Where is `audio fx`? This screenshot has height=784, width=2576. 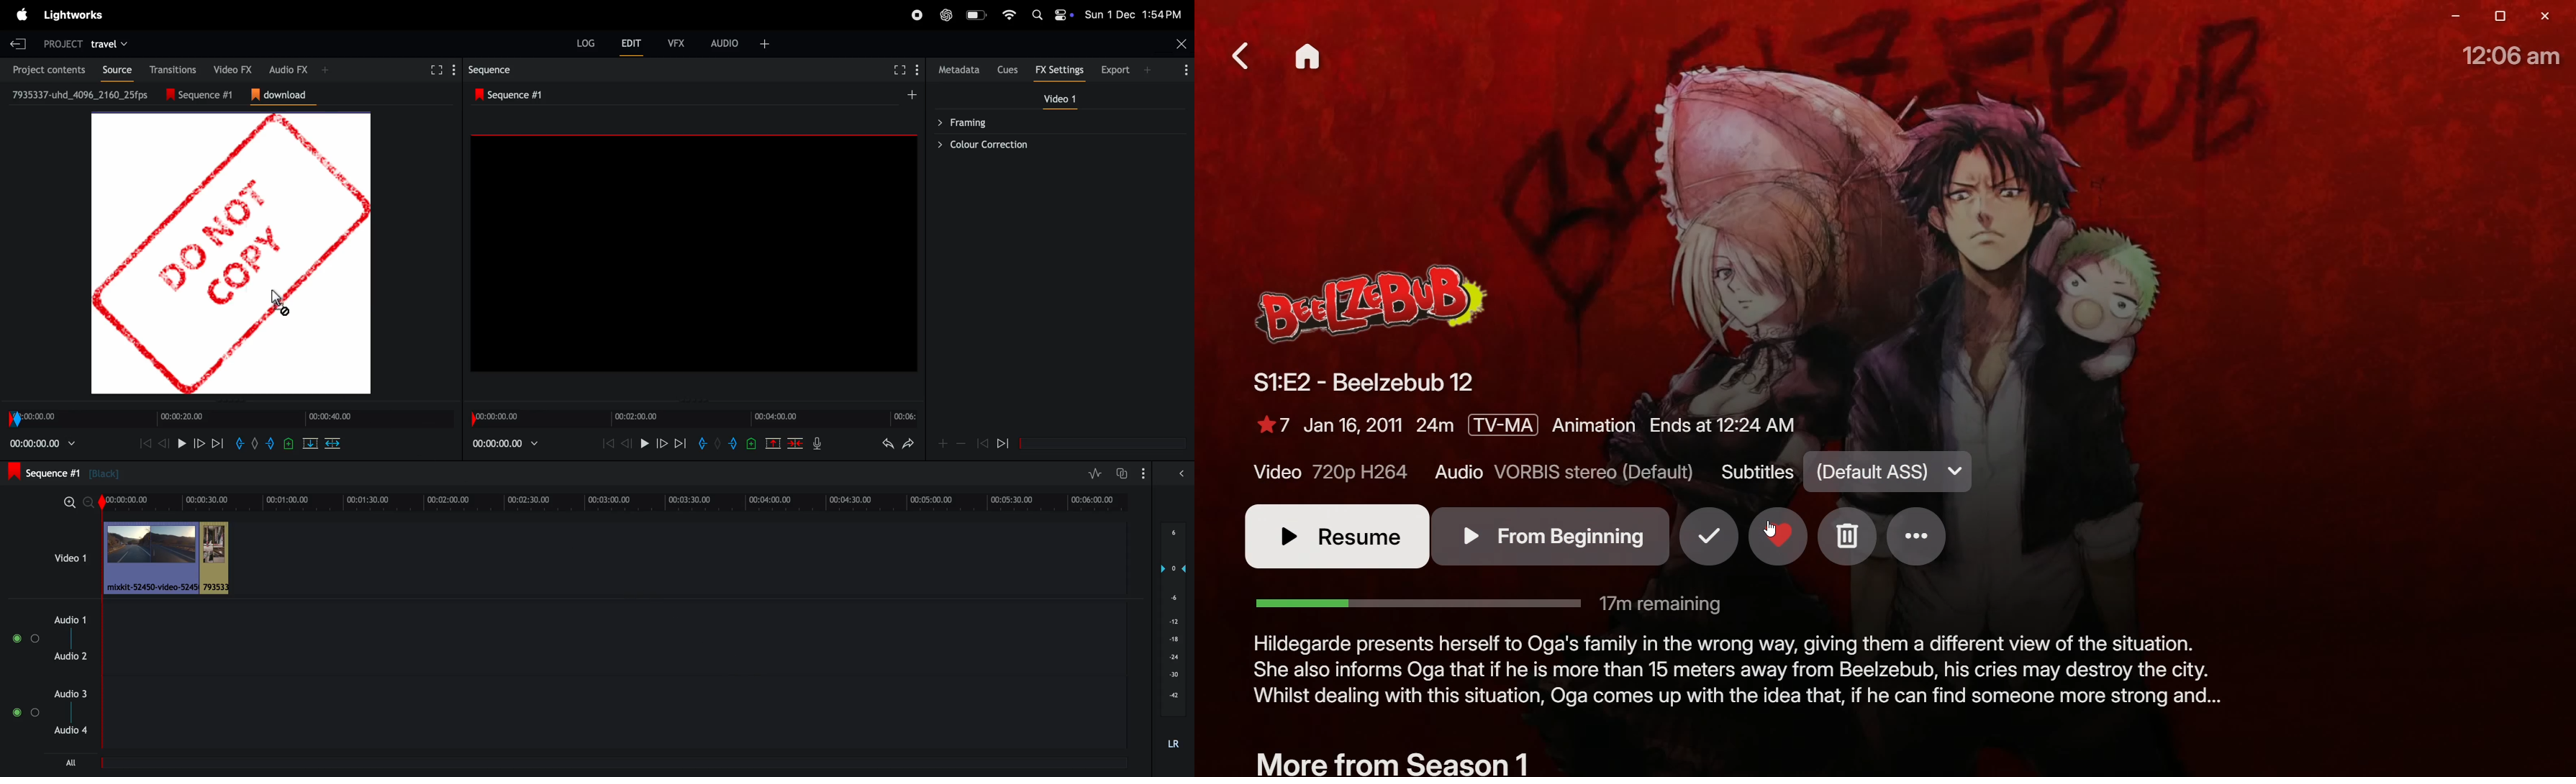
audio fx is located at coordinates (289, 69).